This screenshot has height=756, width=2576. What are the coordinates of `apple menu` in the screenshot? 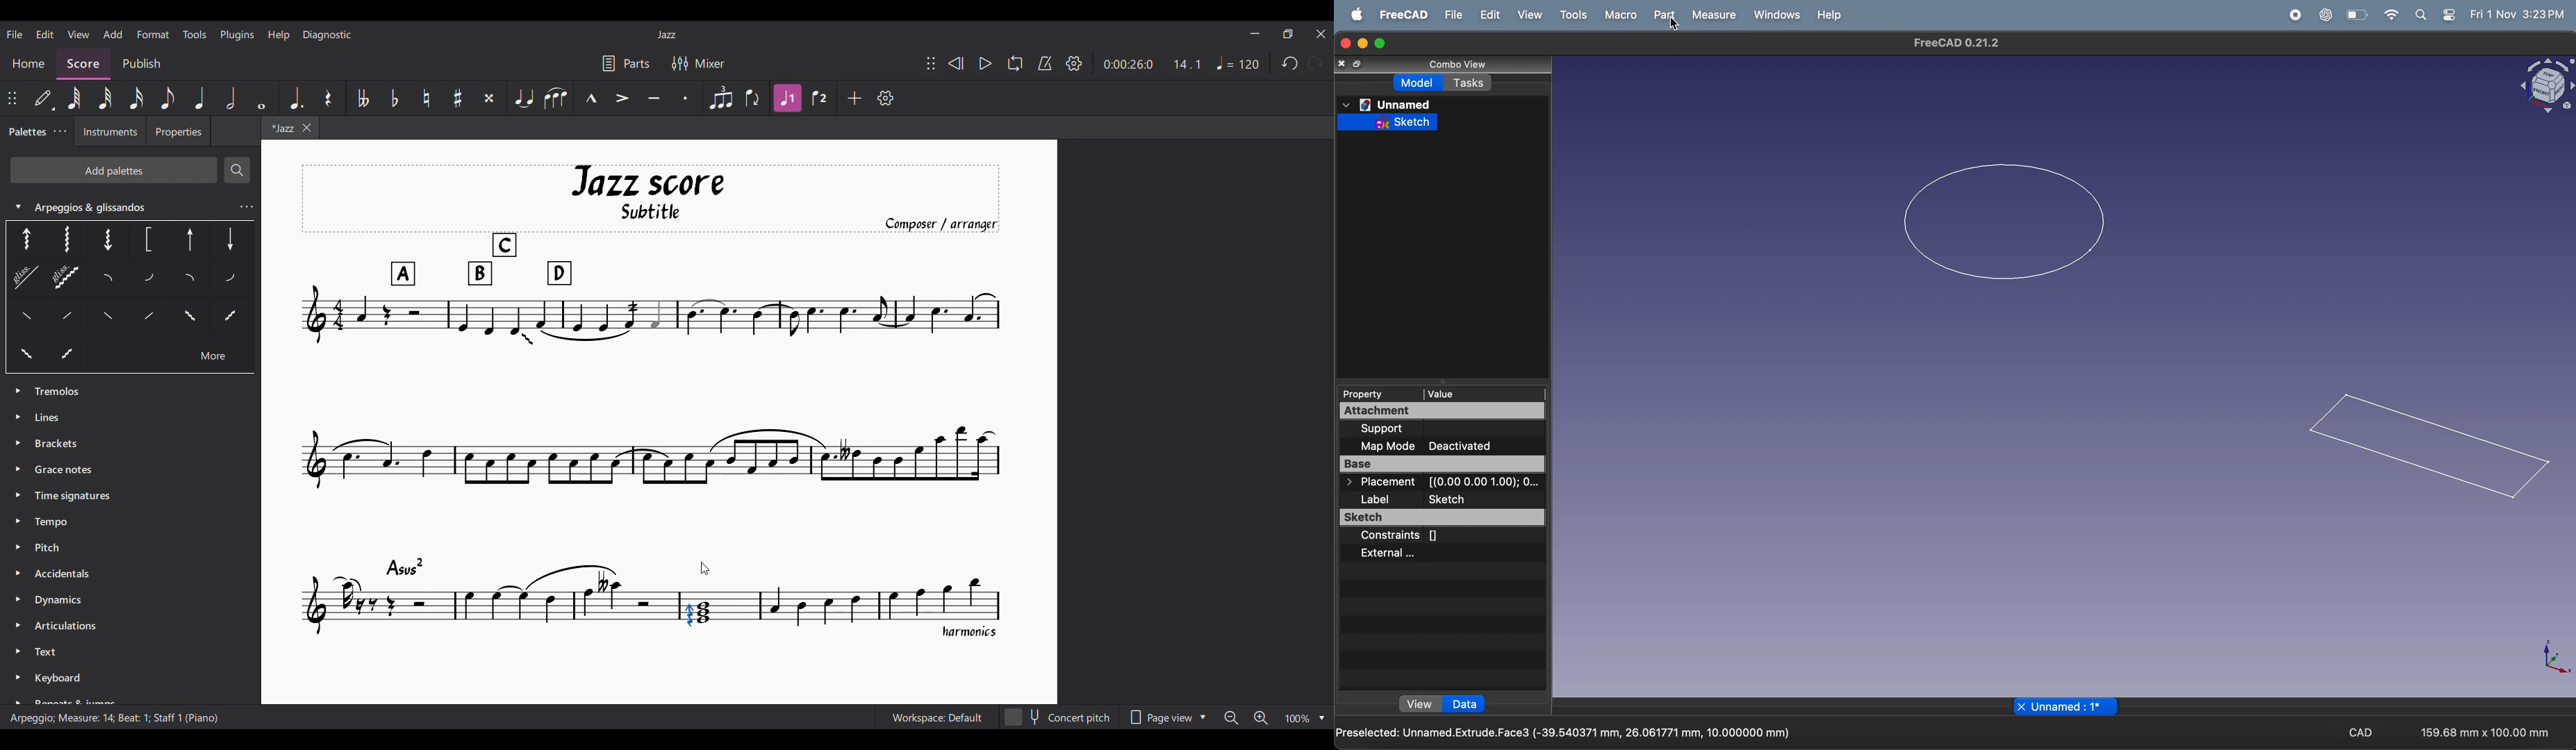 It's located at (1356, 14).